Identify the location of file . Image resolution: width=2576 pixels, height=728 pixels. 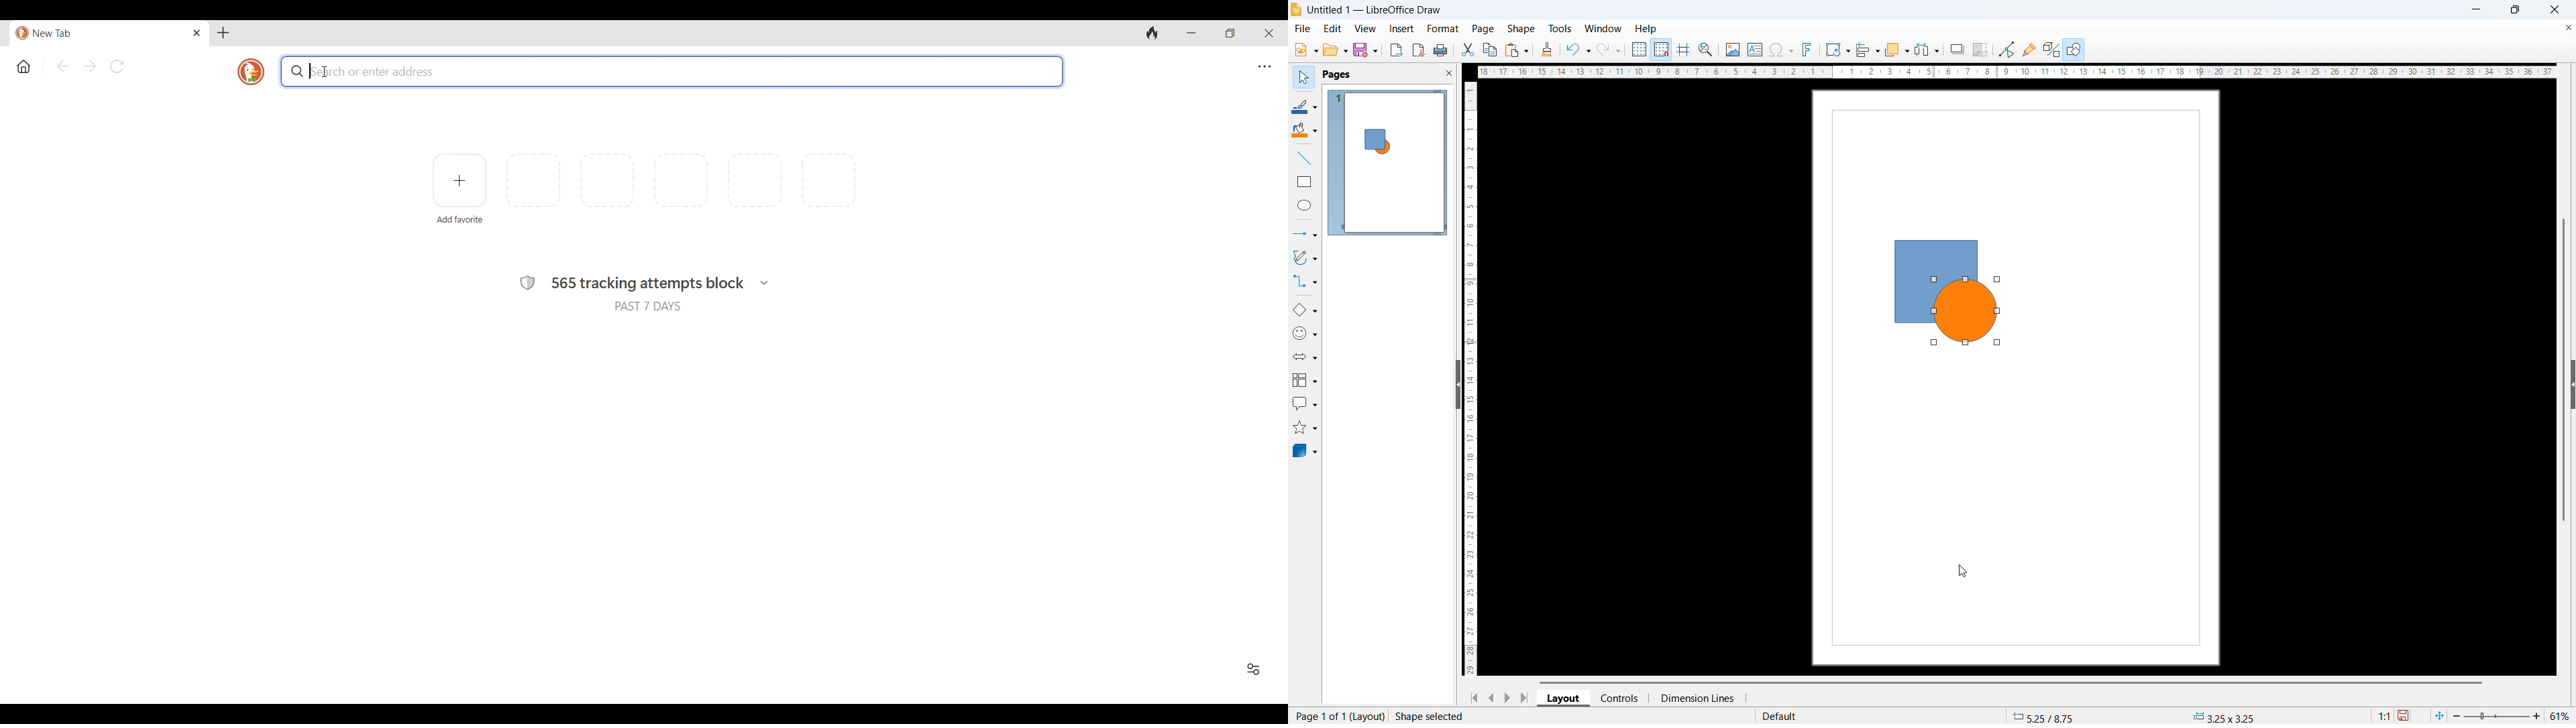
(1303, 29).